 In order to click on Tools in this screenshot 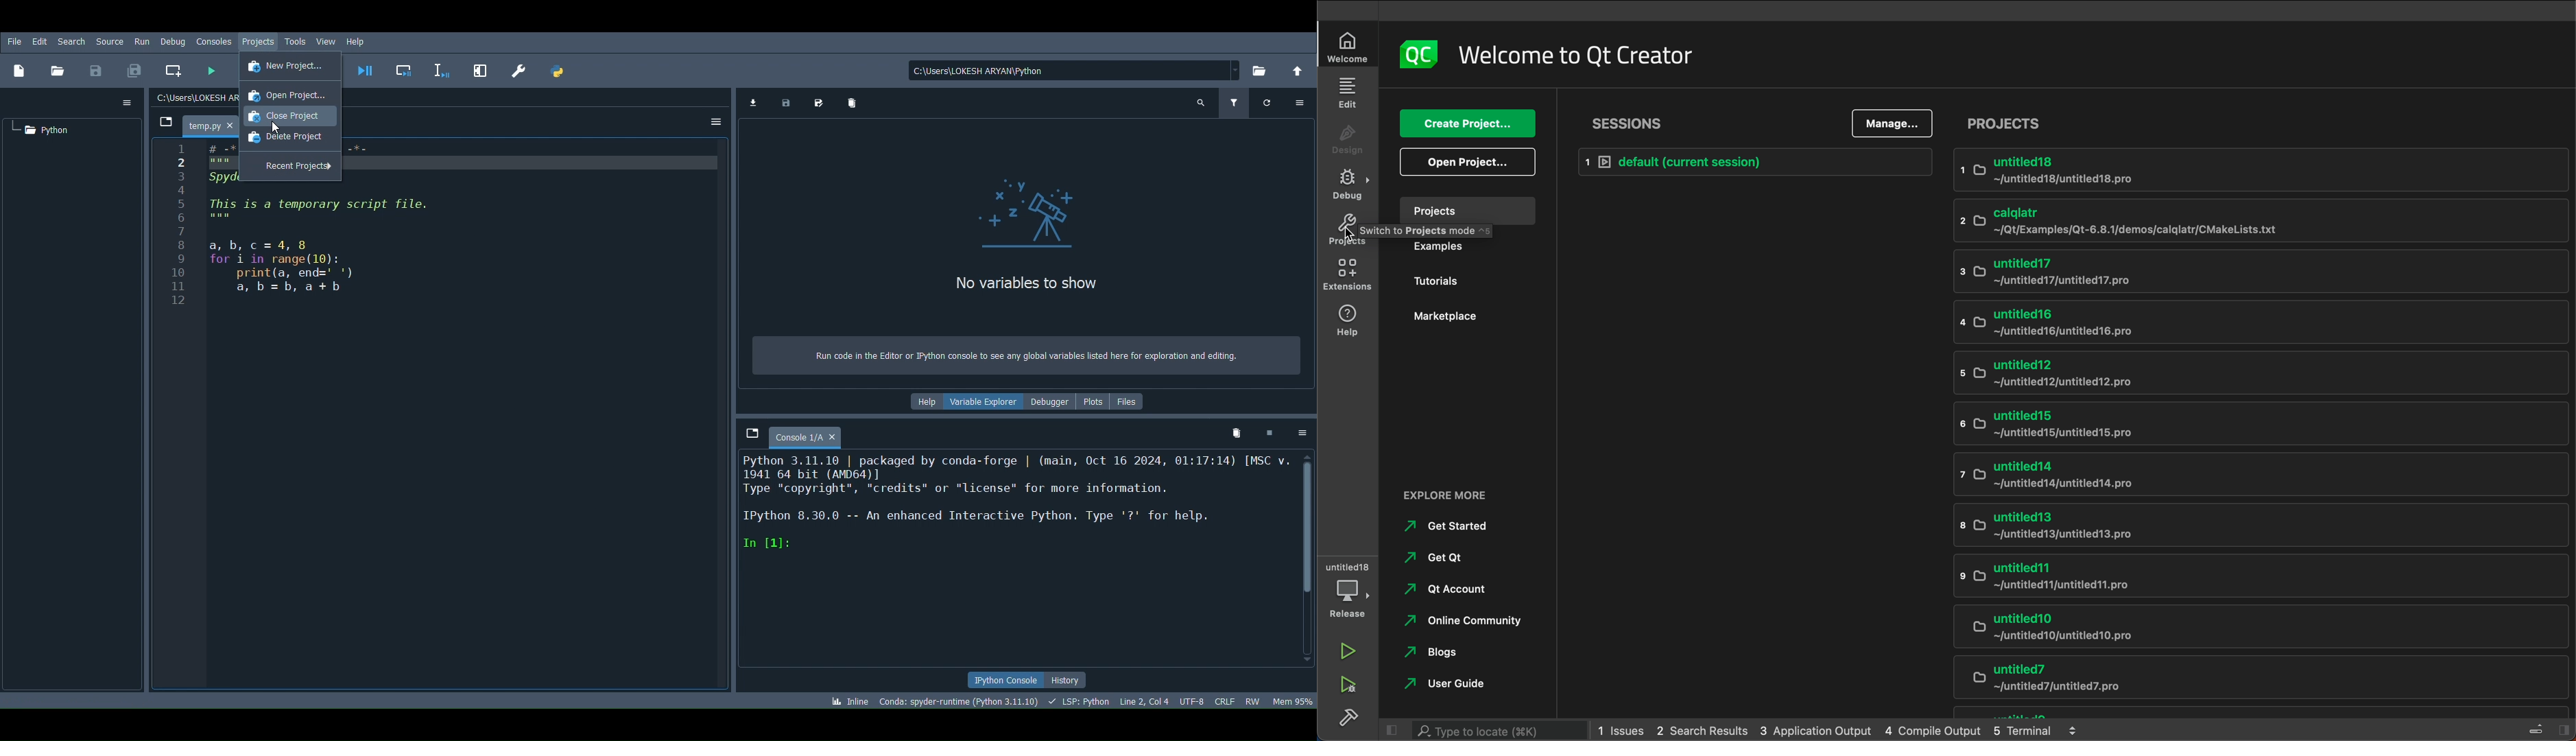, I will do `click(299, 40)`.